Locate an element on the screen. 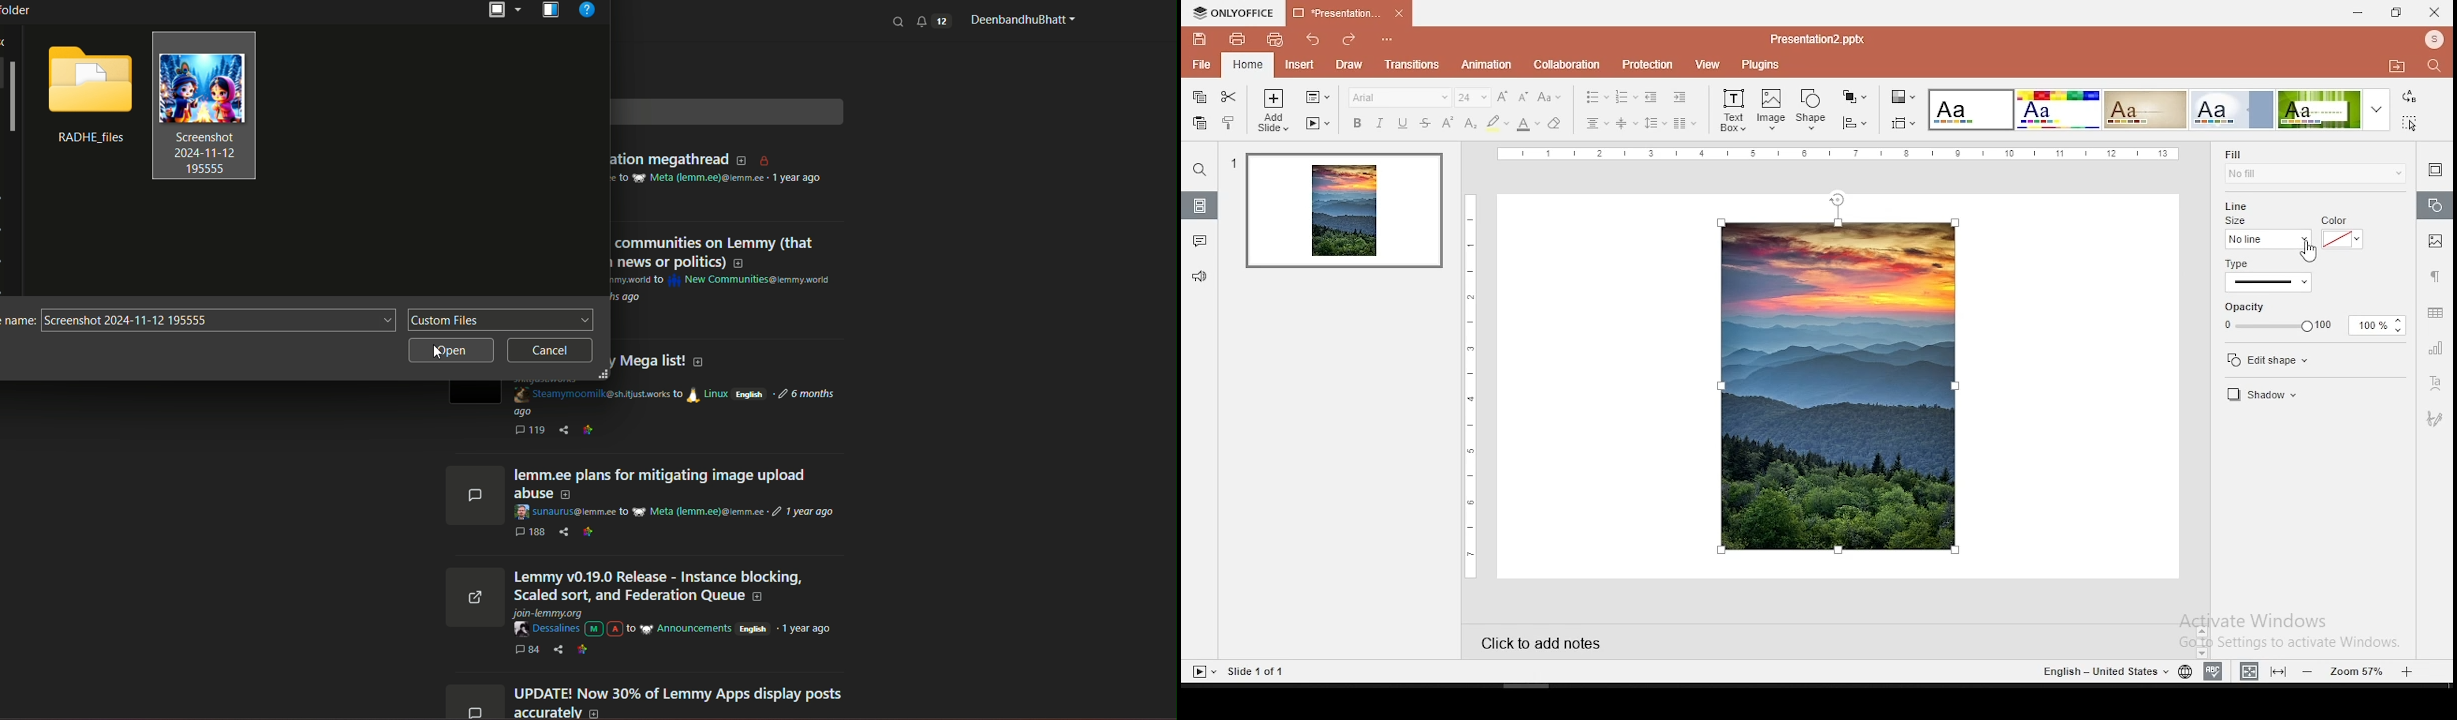  zoom in is located at coordinates (2409, 672).